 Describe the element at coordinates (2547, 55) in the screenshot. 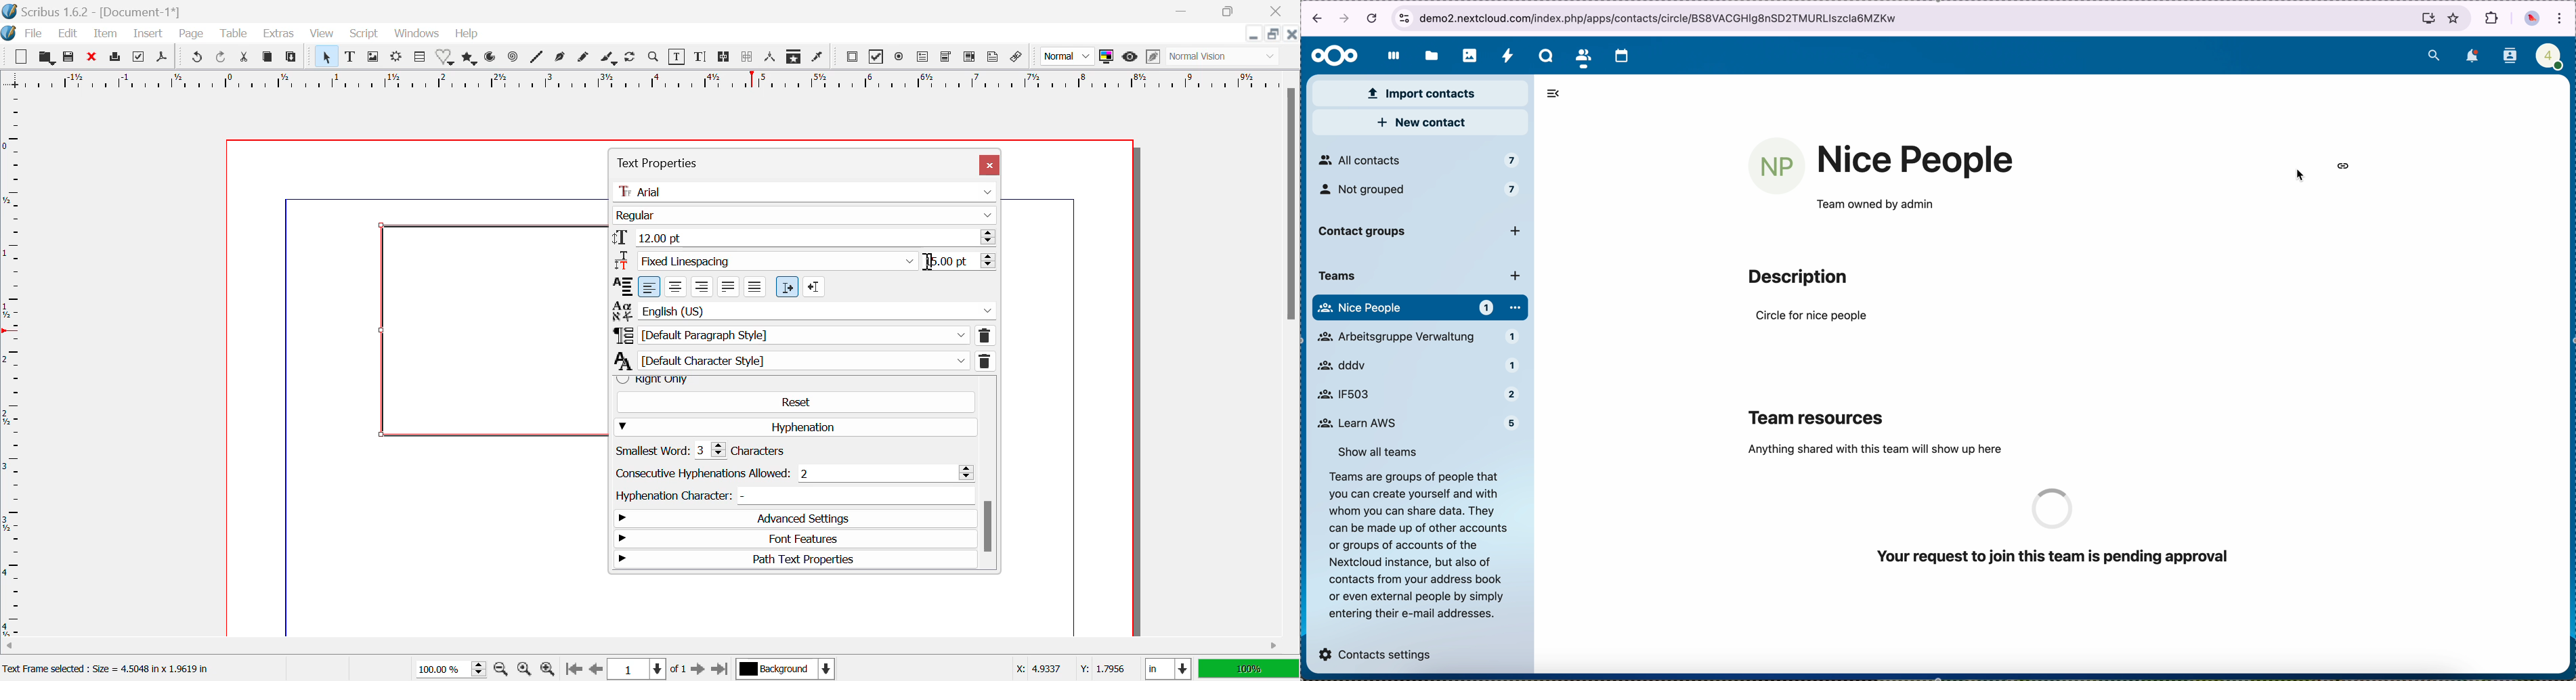

I see `user profile` at that location.